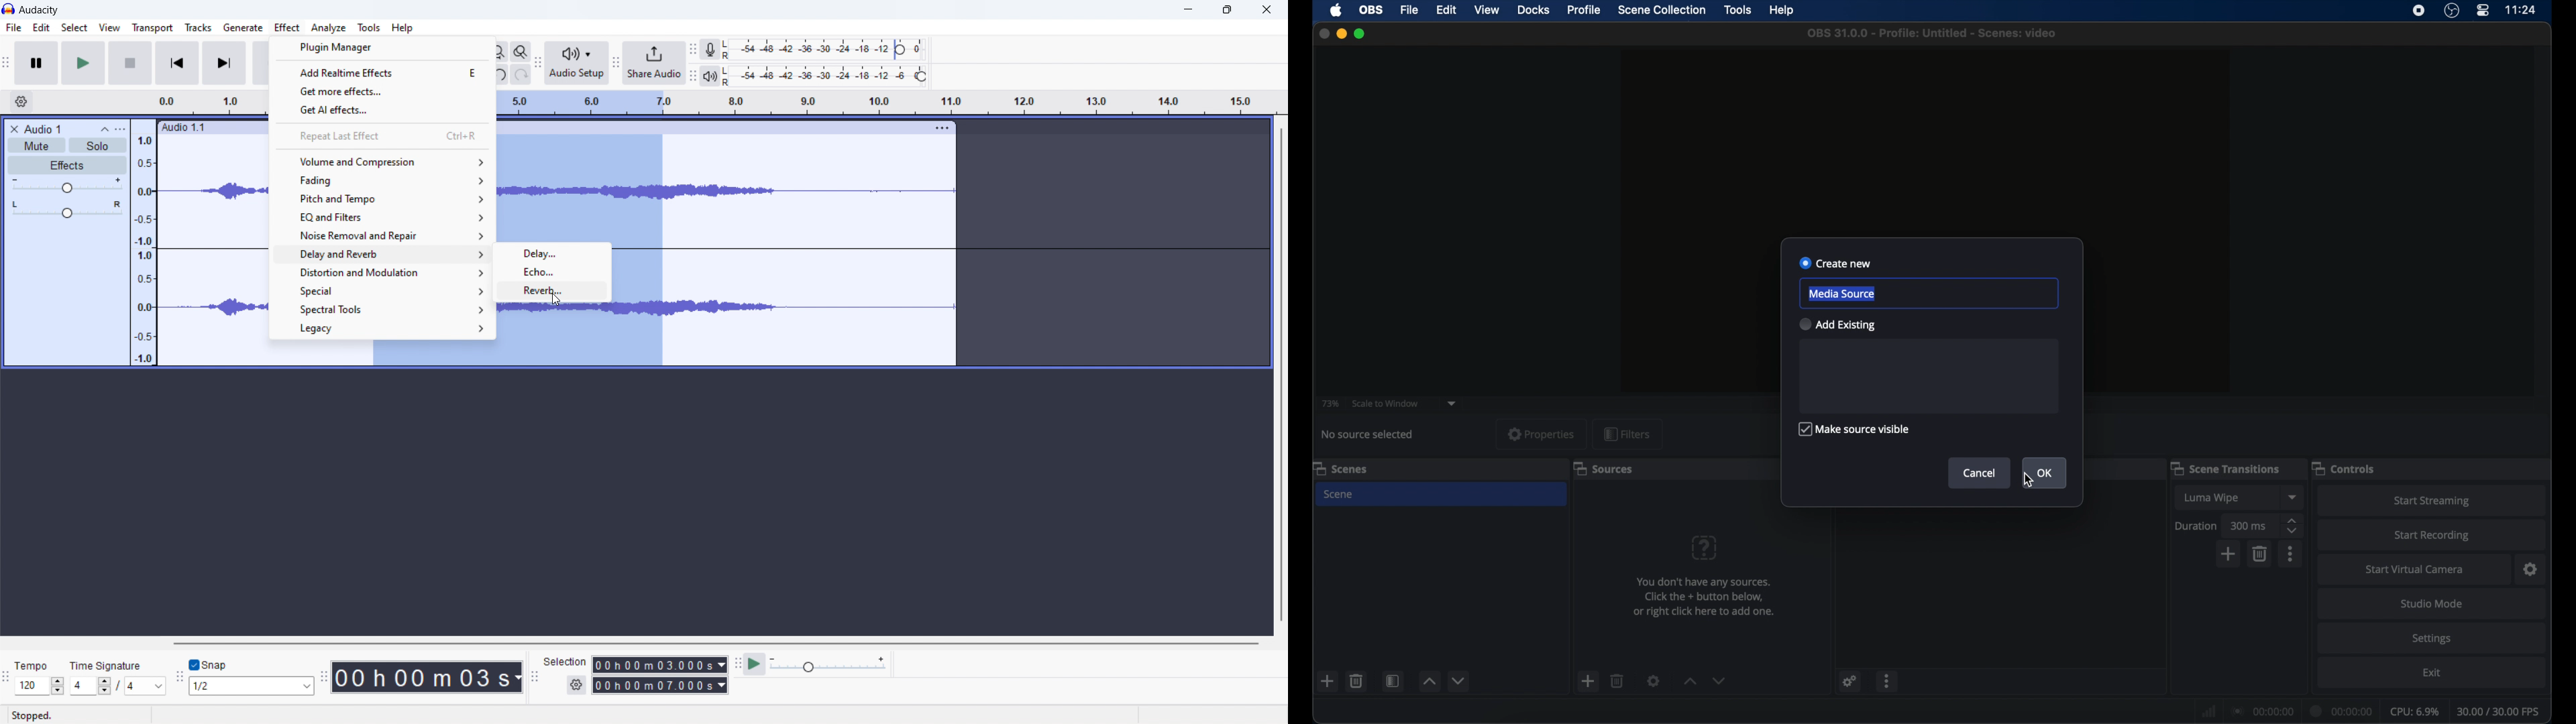 Image resolution: width=2576 pixels, height=728 pixels. I want to click on settings, so click(1850, 681).